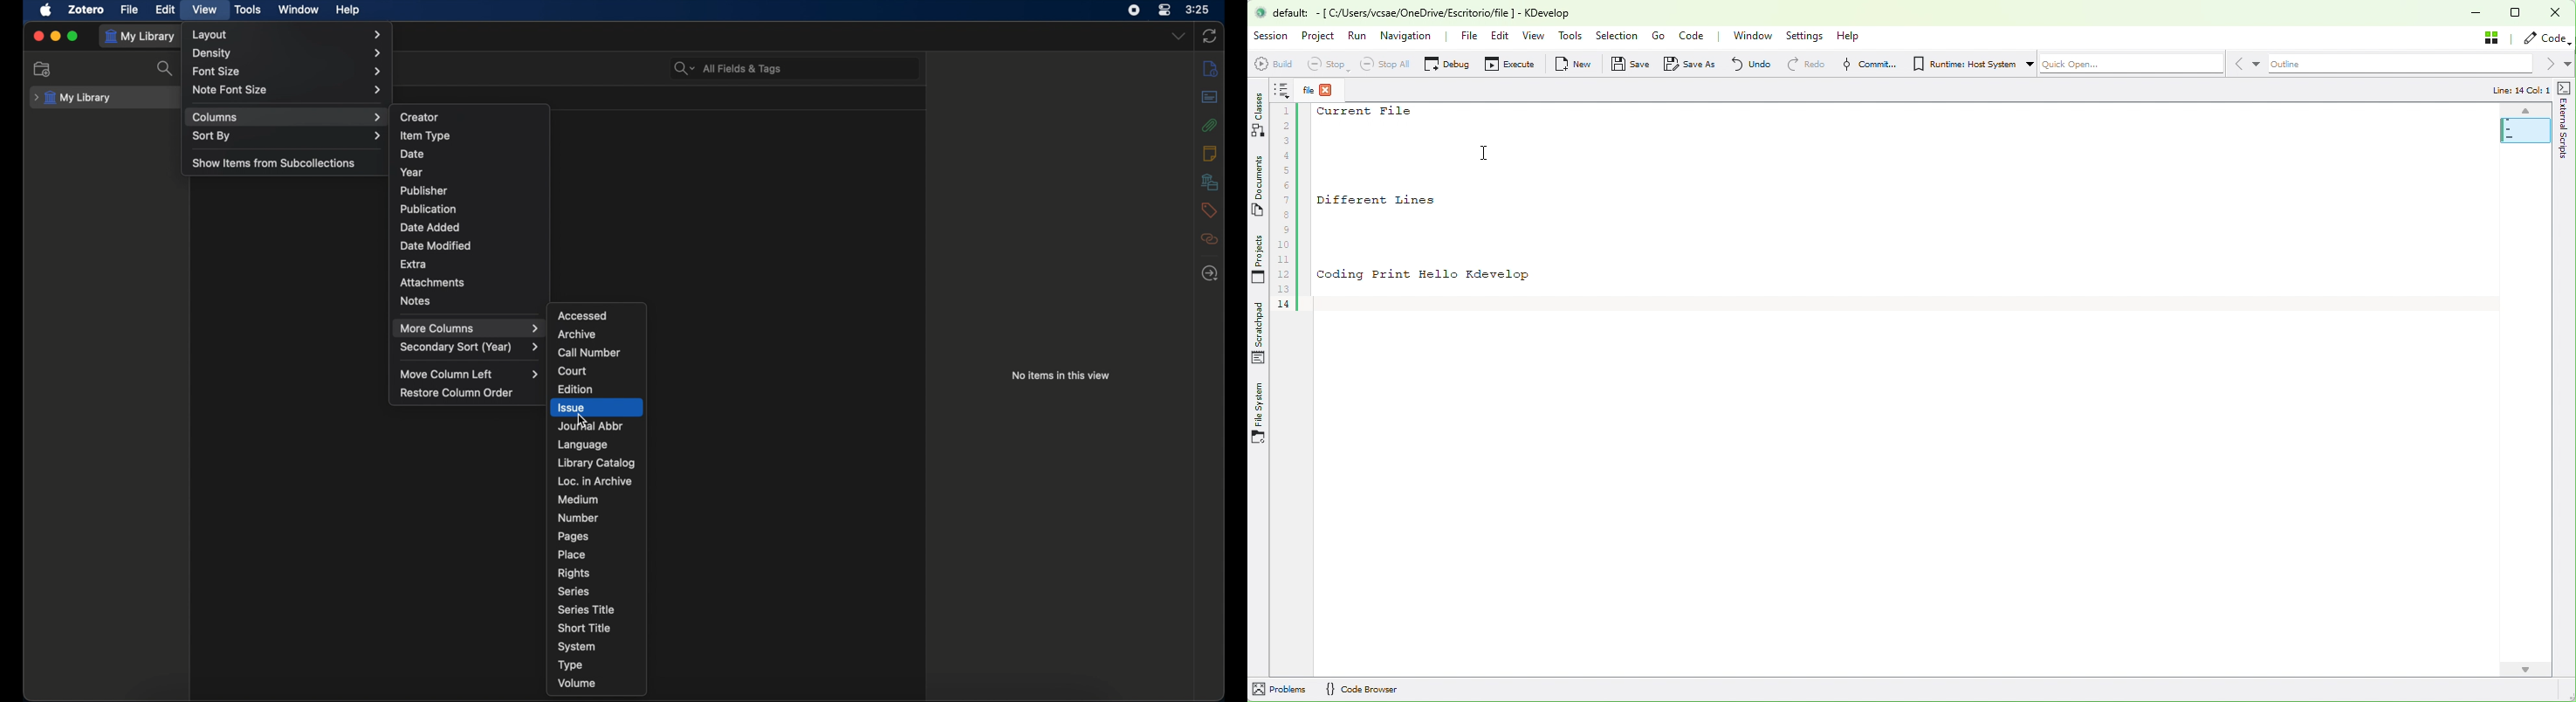  What do you see at coordinates (86, 9) in the screenshot?
I see `zotero` at bounding box center [86, 9].